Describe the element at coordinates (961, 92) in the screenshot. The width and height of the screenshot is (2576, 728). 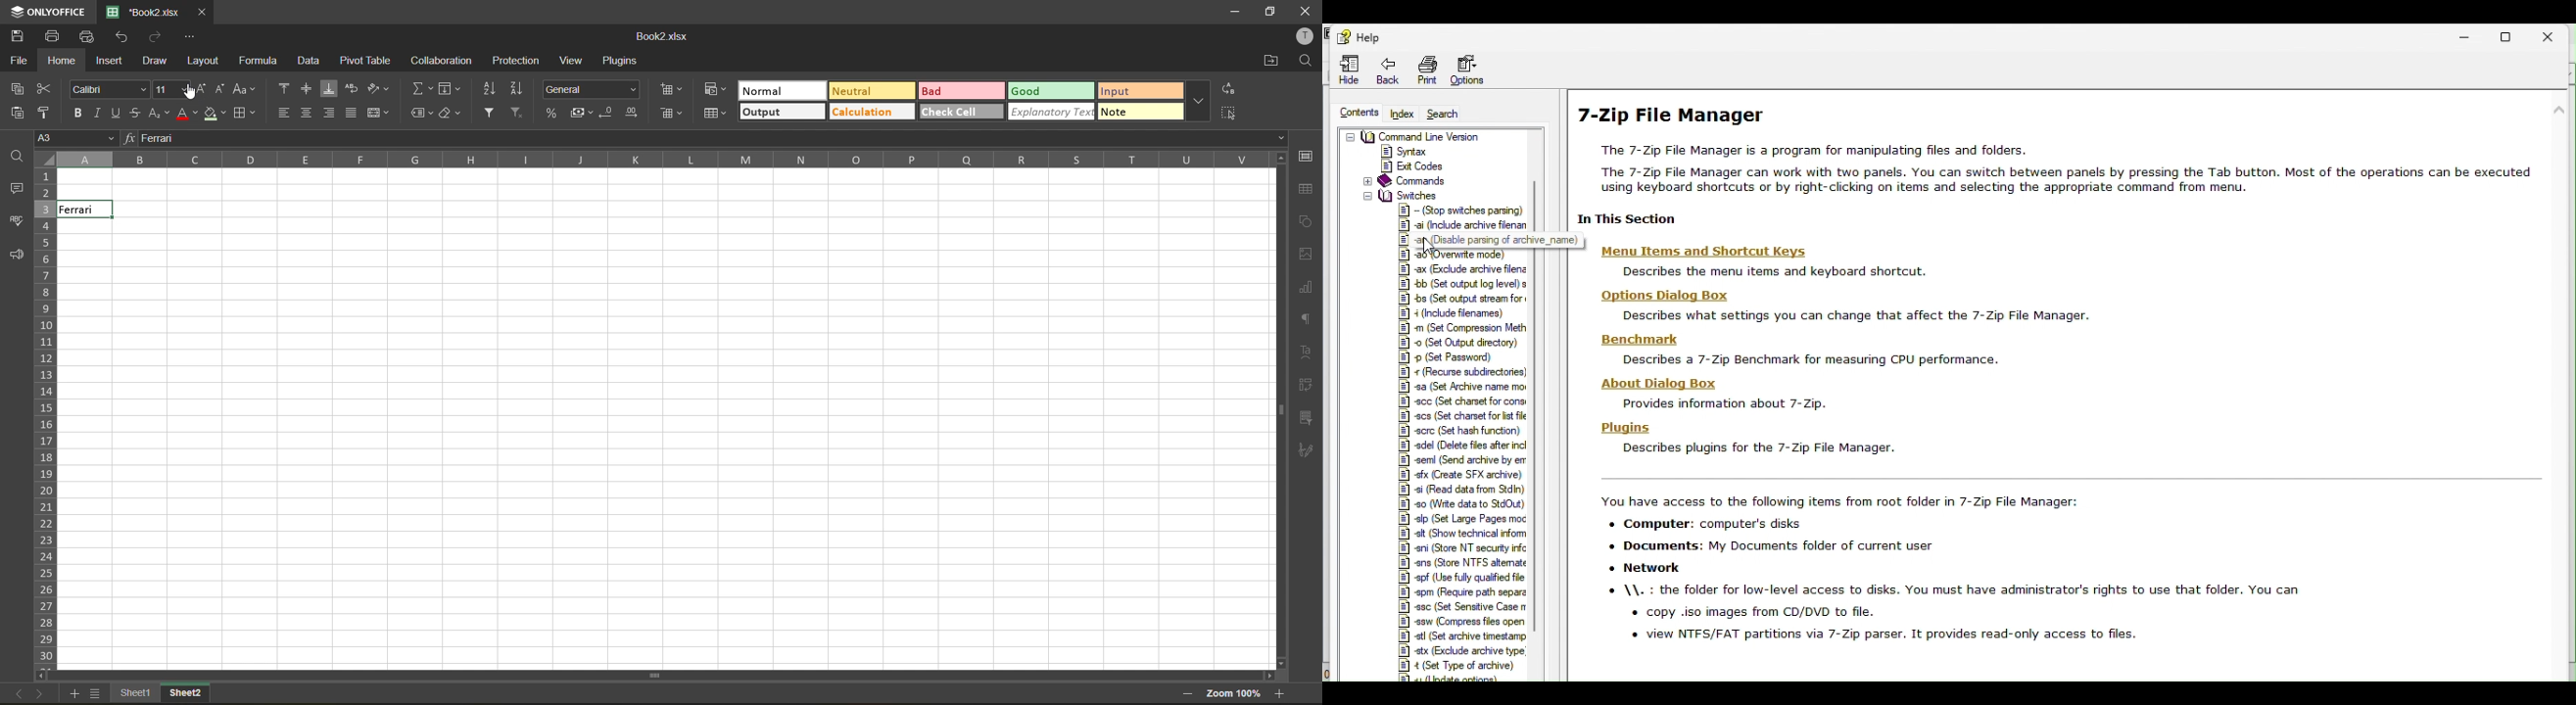
I see `bad` at that location.